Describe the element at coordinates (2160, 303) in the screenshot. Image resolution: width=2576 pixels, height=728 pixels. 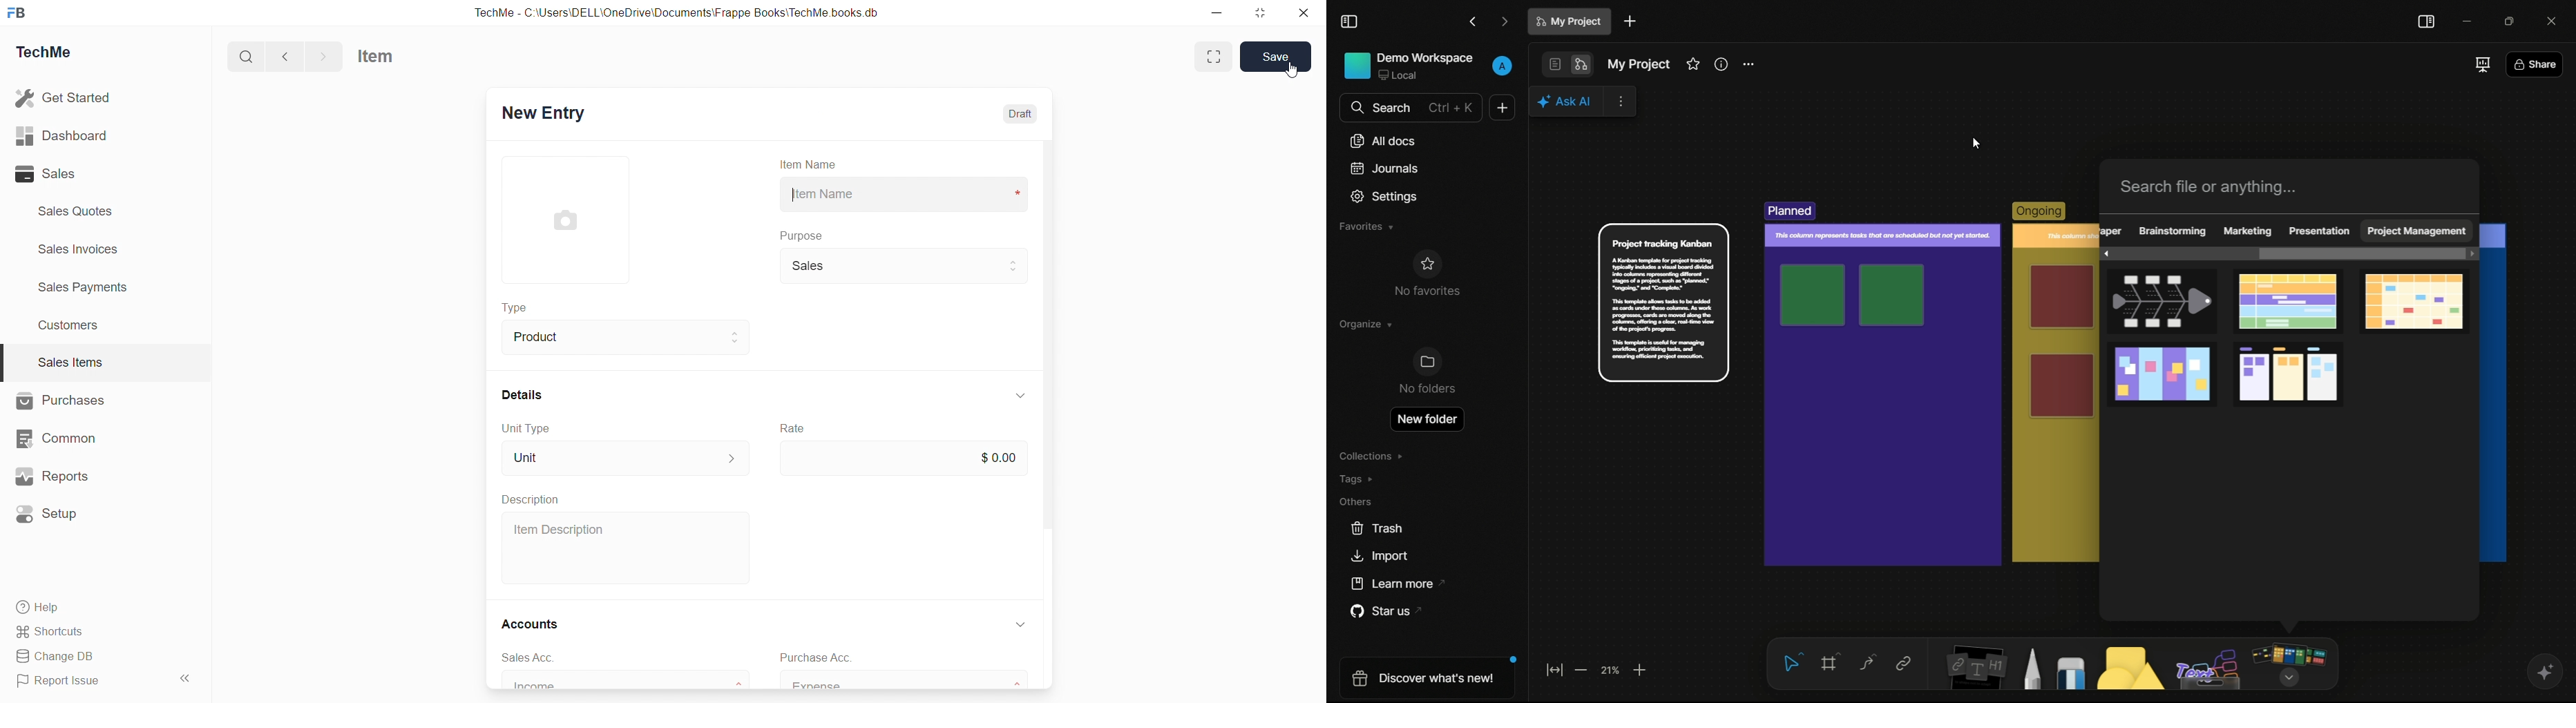
I see `fishbone template` at that location.